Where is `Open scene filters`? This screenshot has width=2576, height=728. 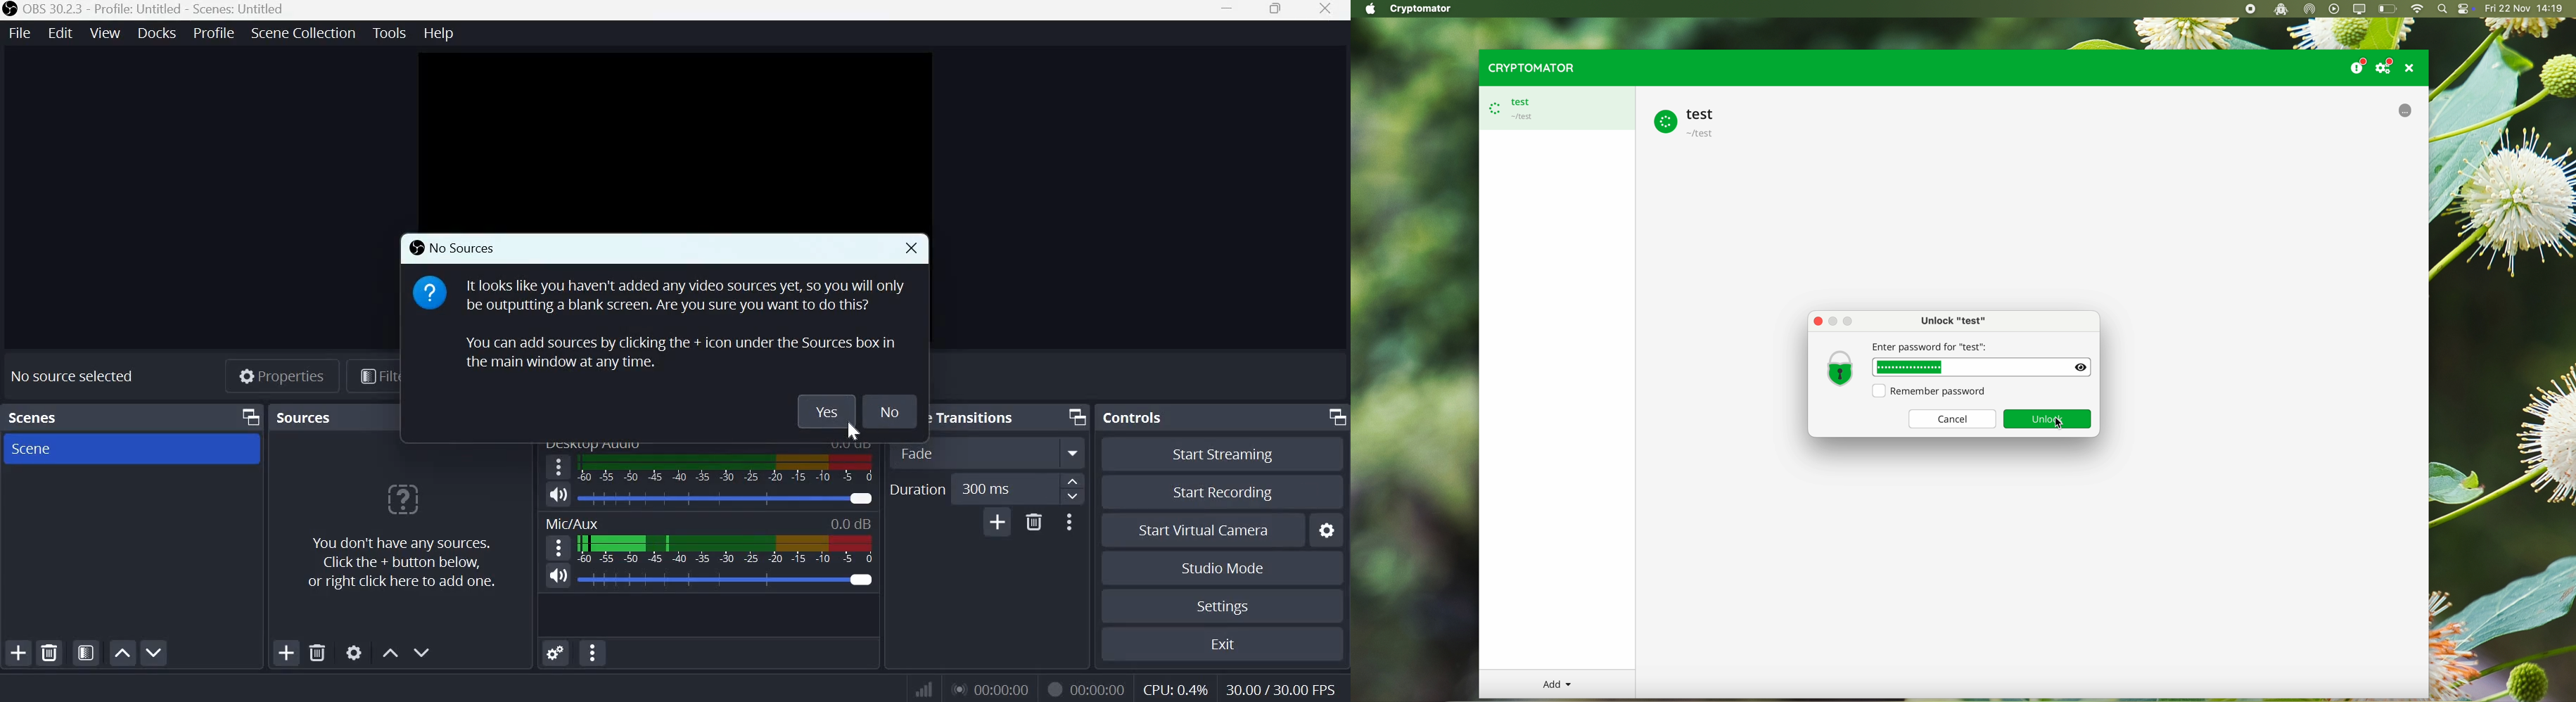
Open scene filters is located at coordinates (87, 654).